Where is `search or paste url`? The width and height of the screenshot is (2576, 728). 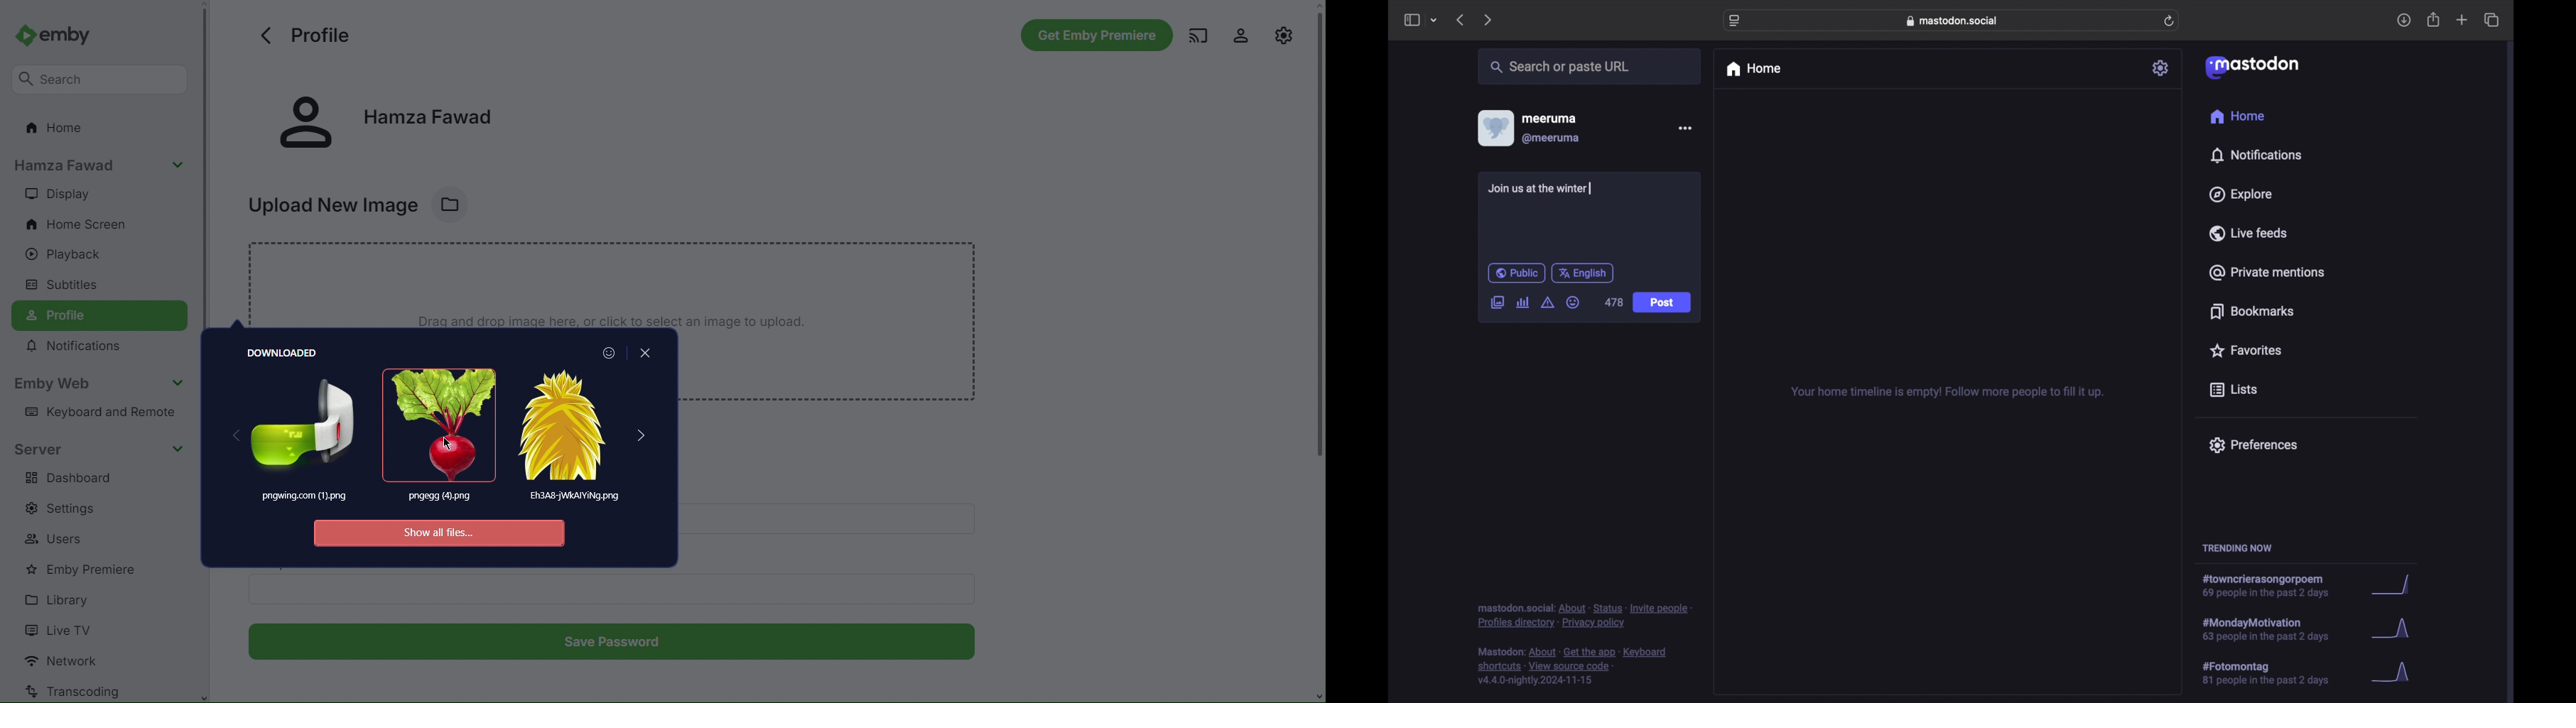 search or paste url is located at coordinates (1559, 67).